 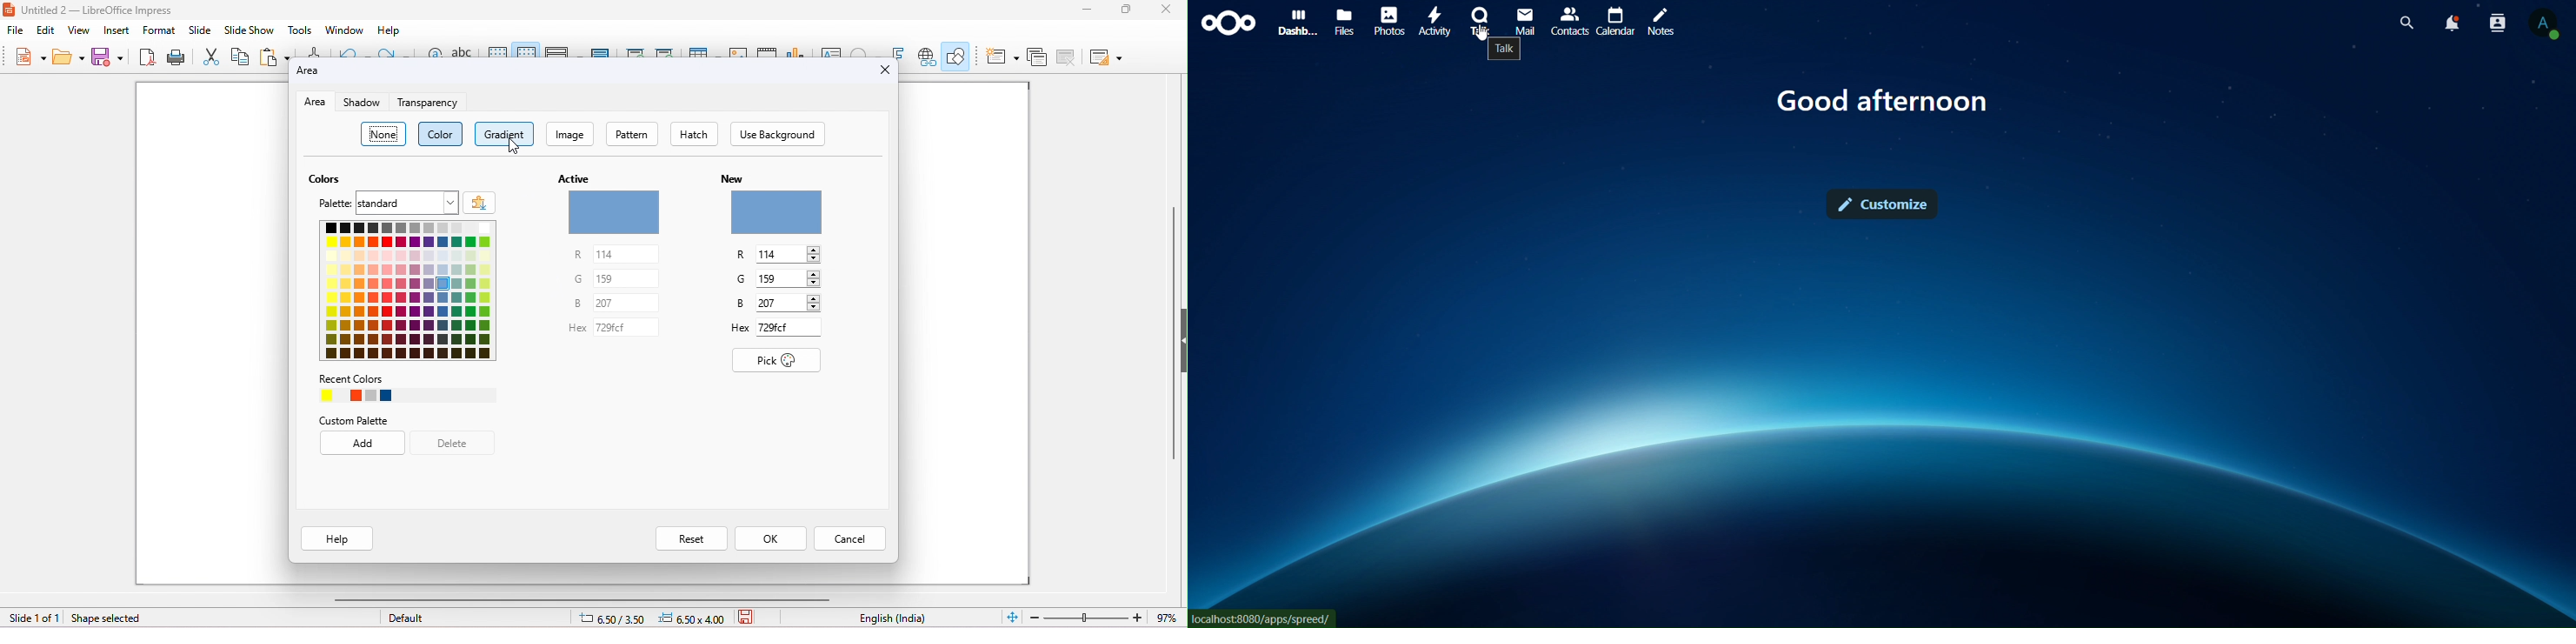 What do you see at coordinates (631, 133) in the screenshot?
I see `pattern` at bounding box center [631, 133].